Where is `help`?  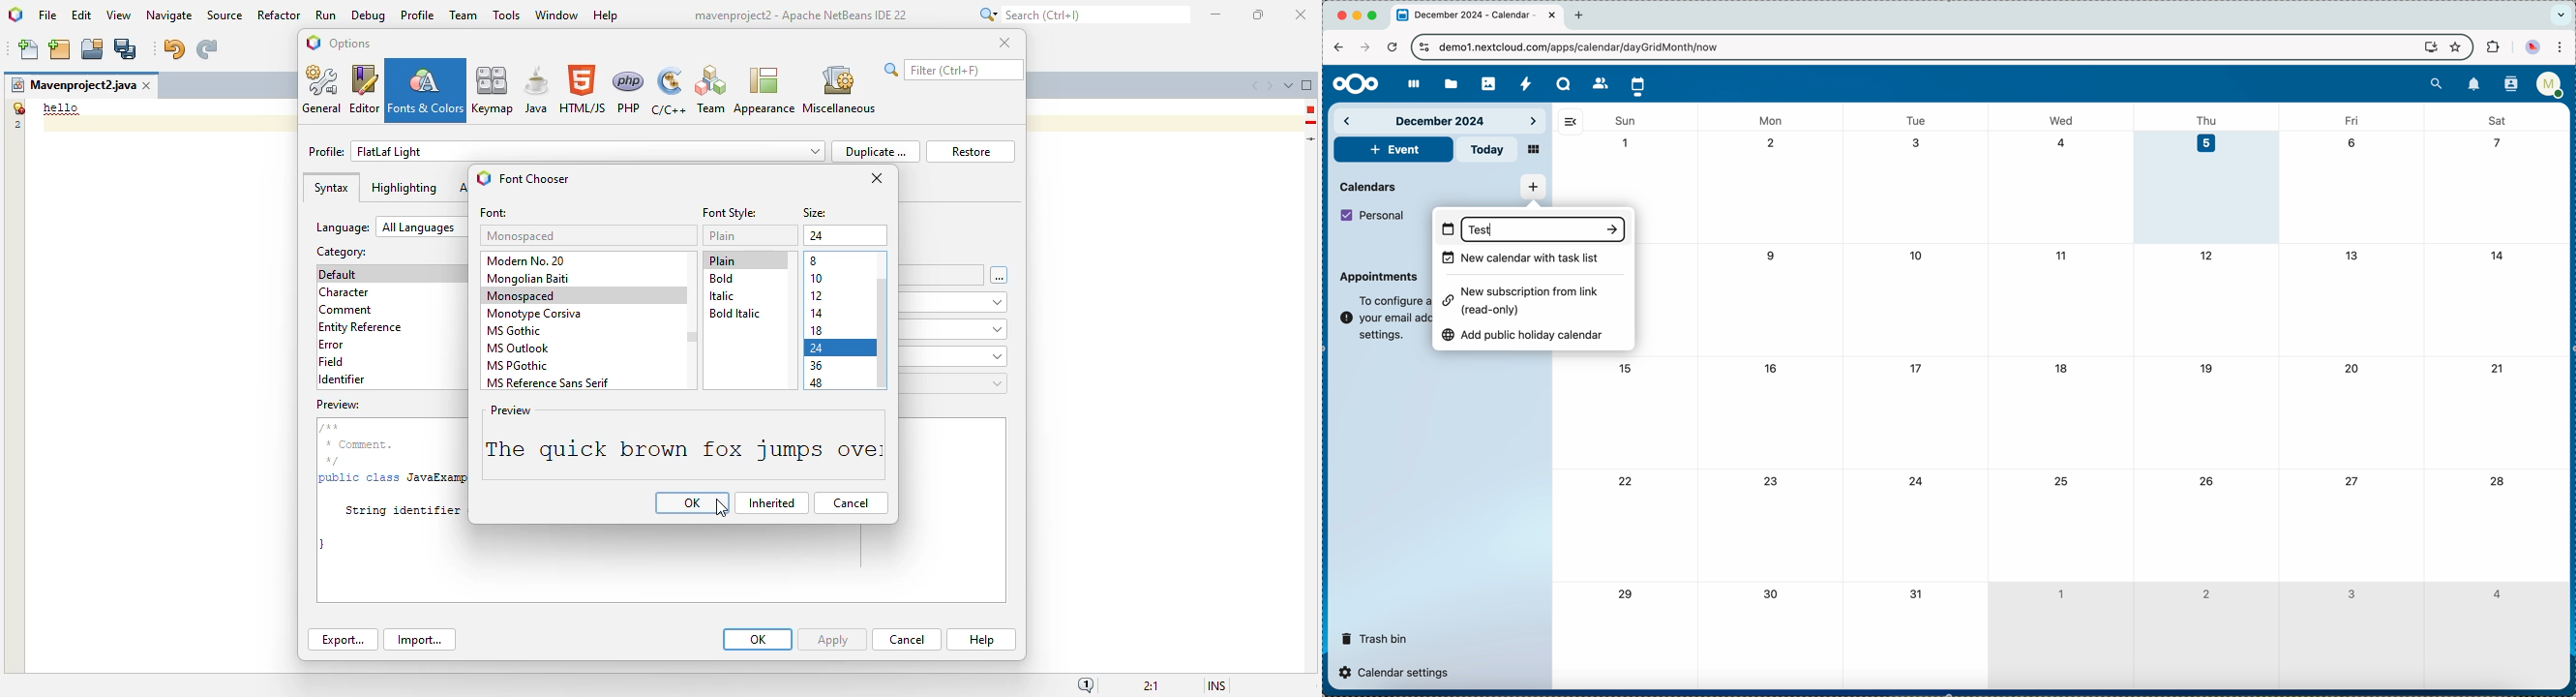 help is located at coordinates (607, 16).